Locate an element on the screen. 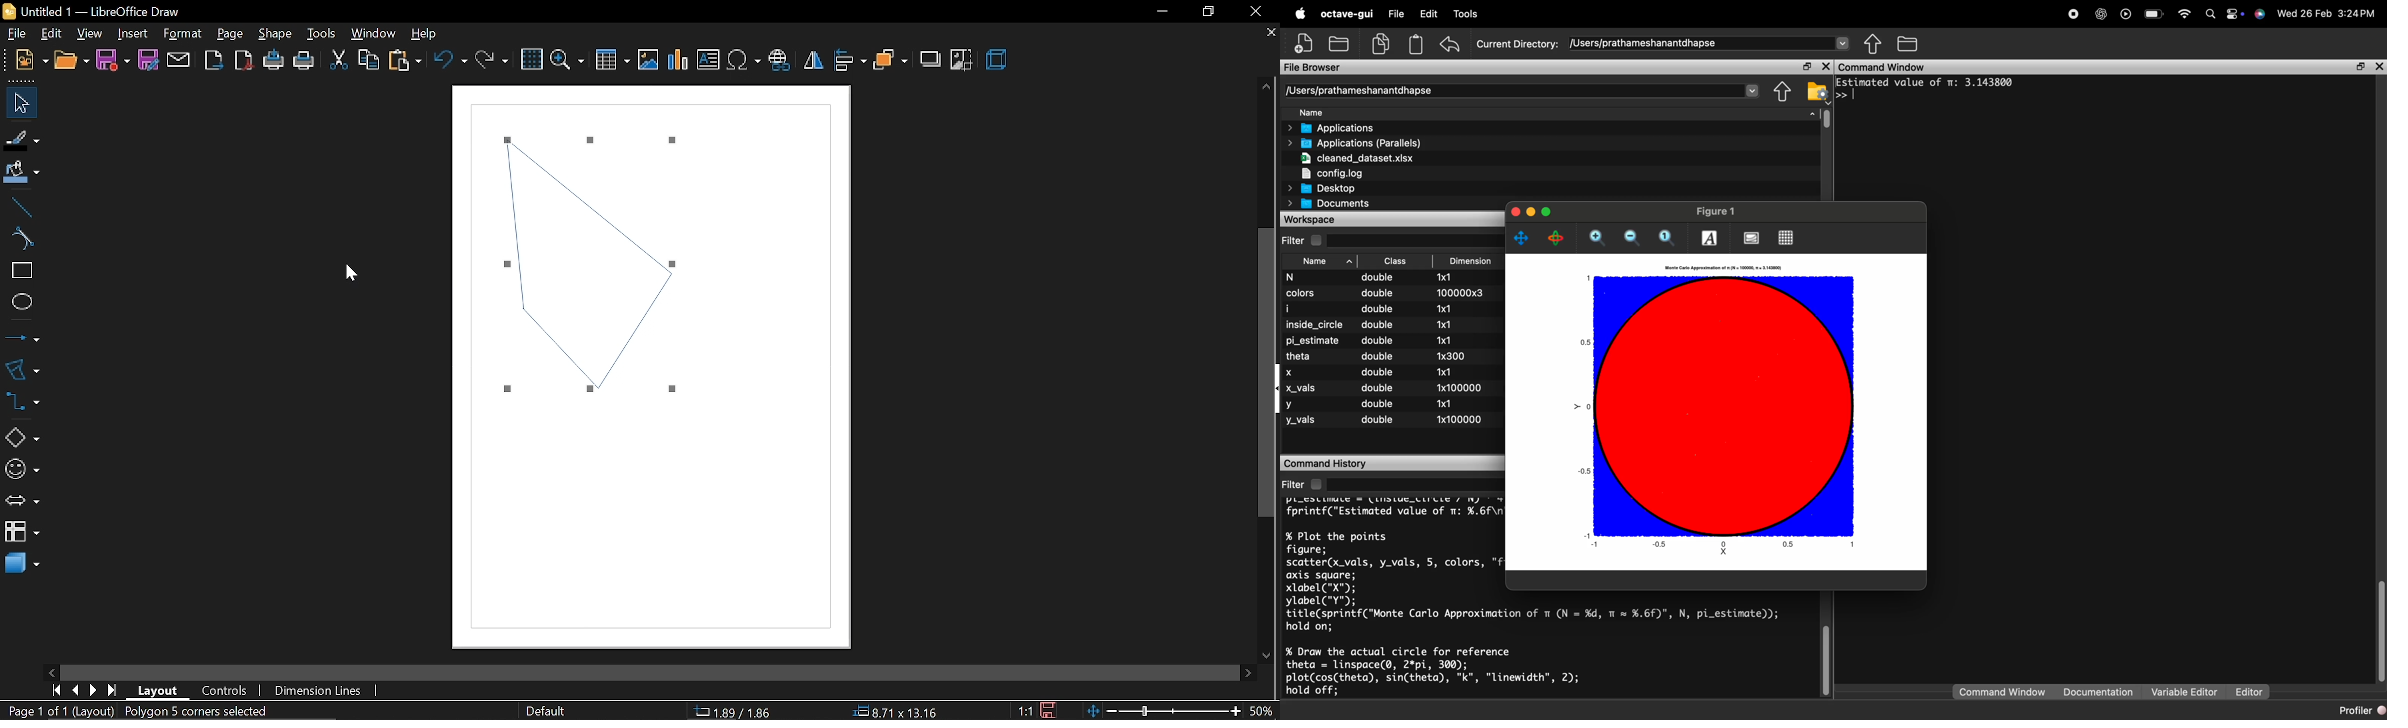  arrange is located at coordinates (890, 59).